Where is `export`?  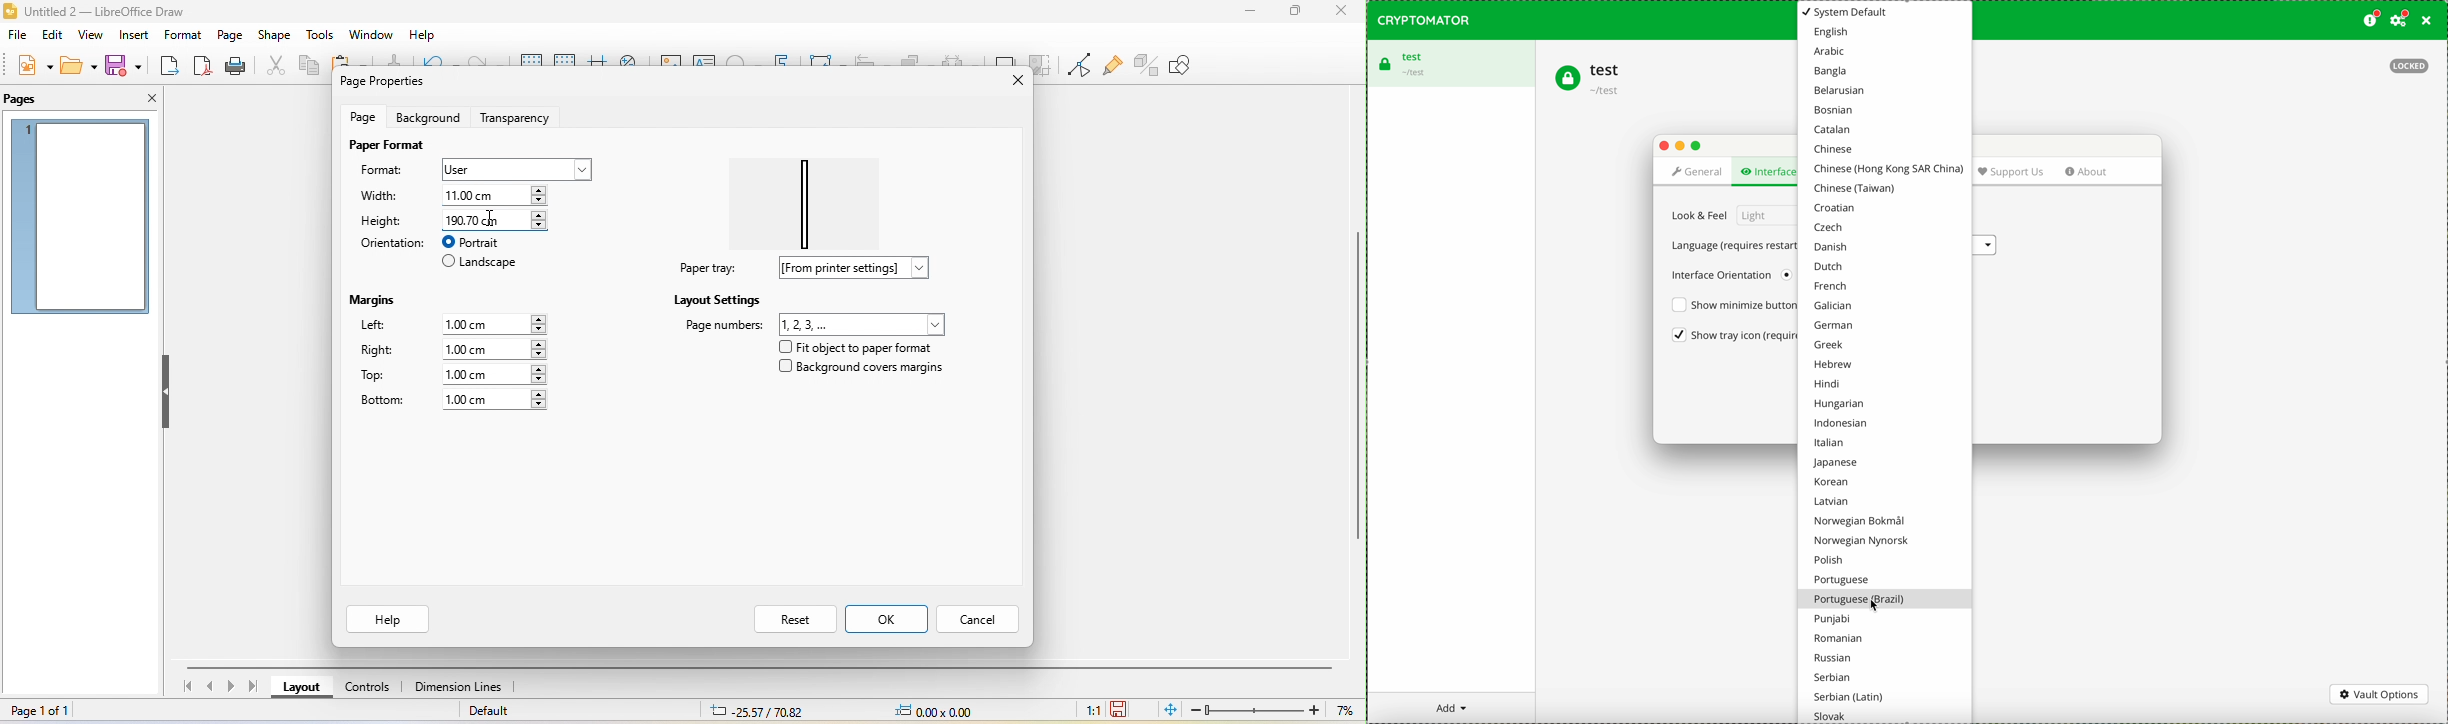
export is located at coordinates (170, 67).